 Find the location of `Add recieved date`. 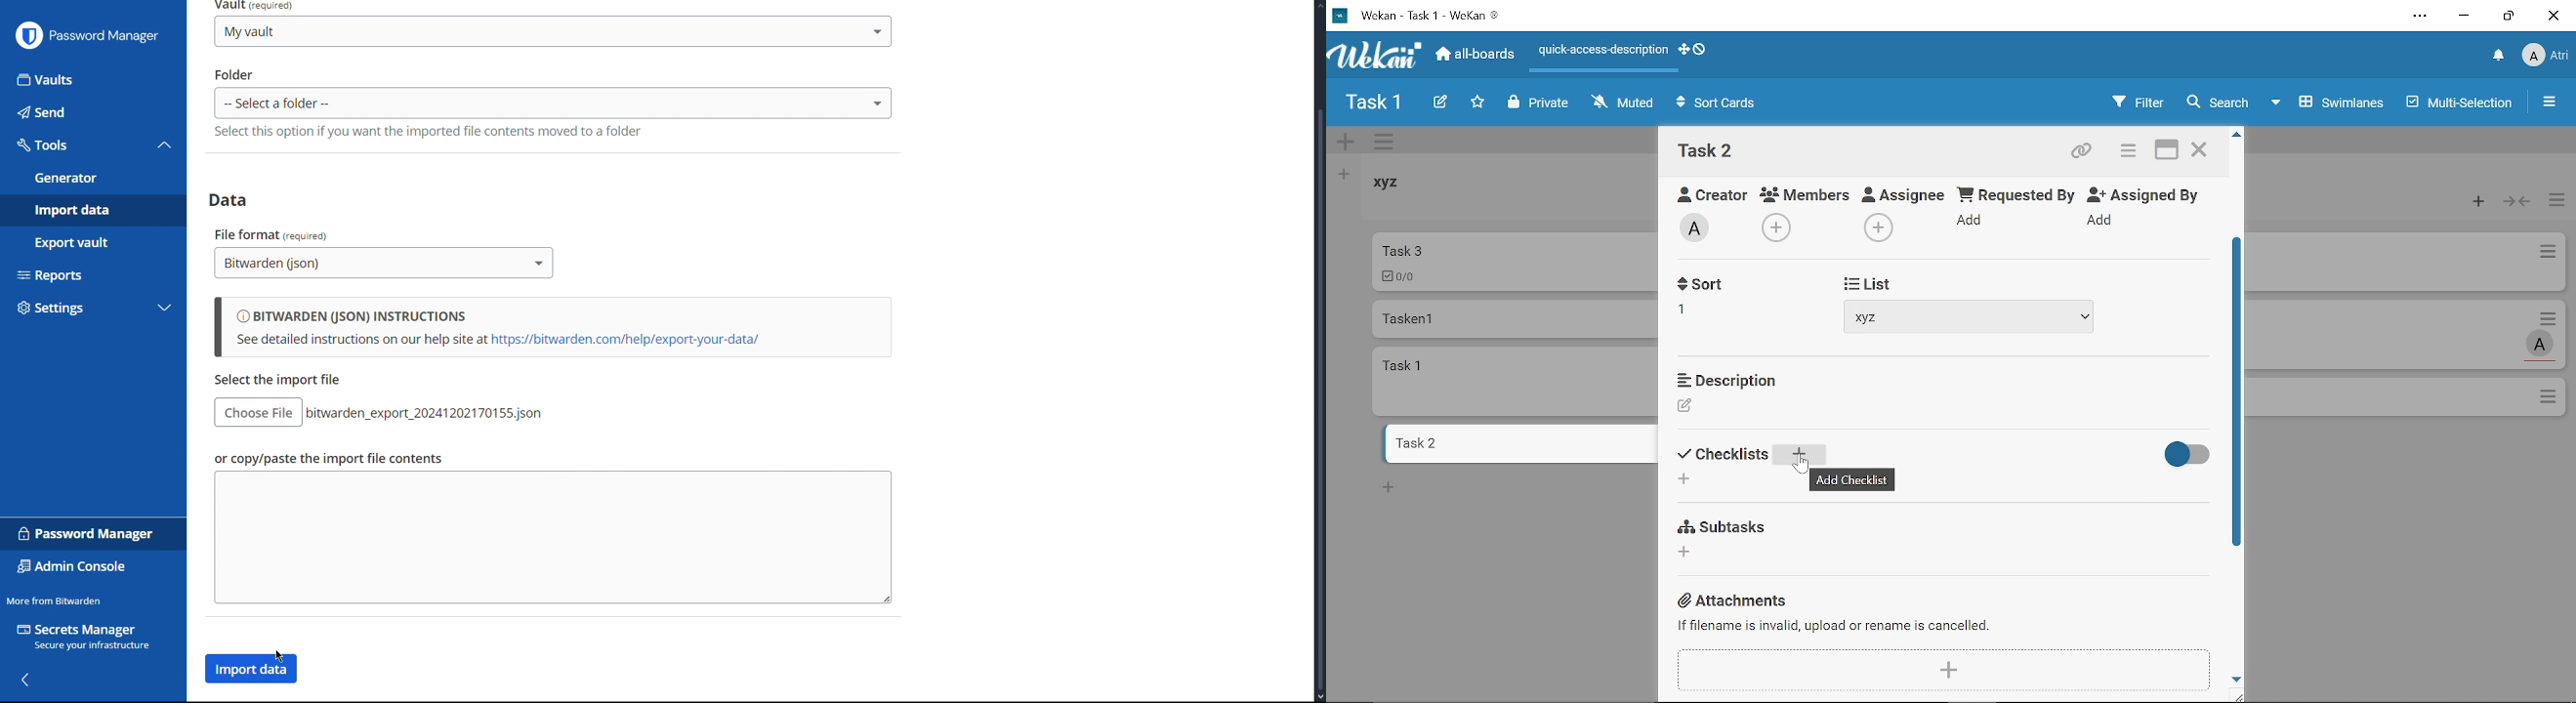

Add recieved date is located at coordinates (1693, 313).